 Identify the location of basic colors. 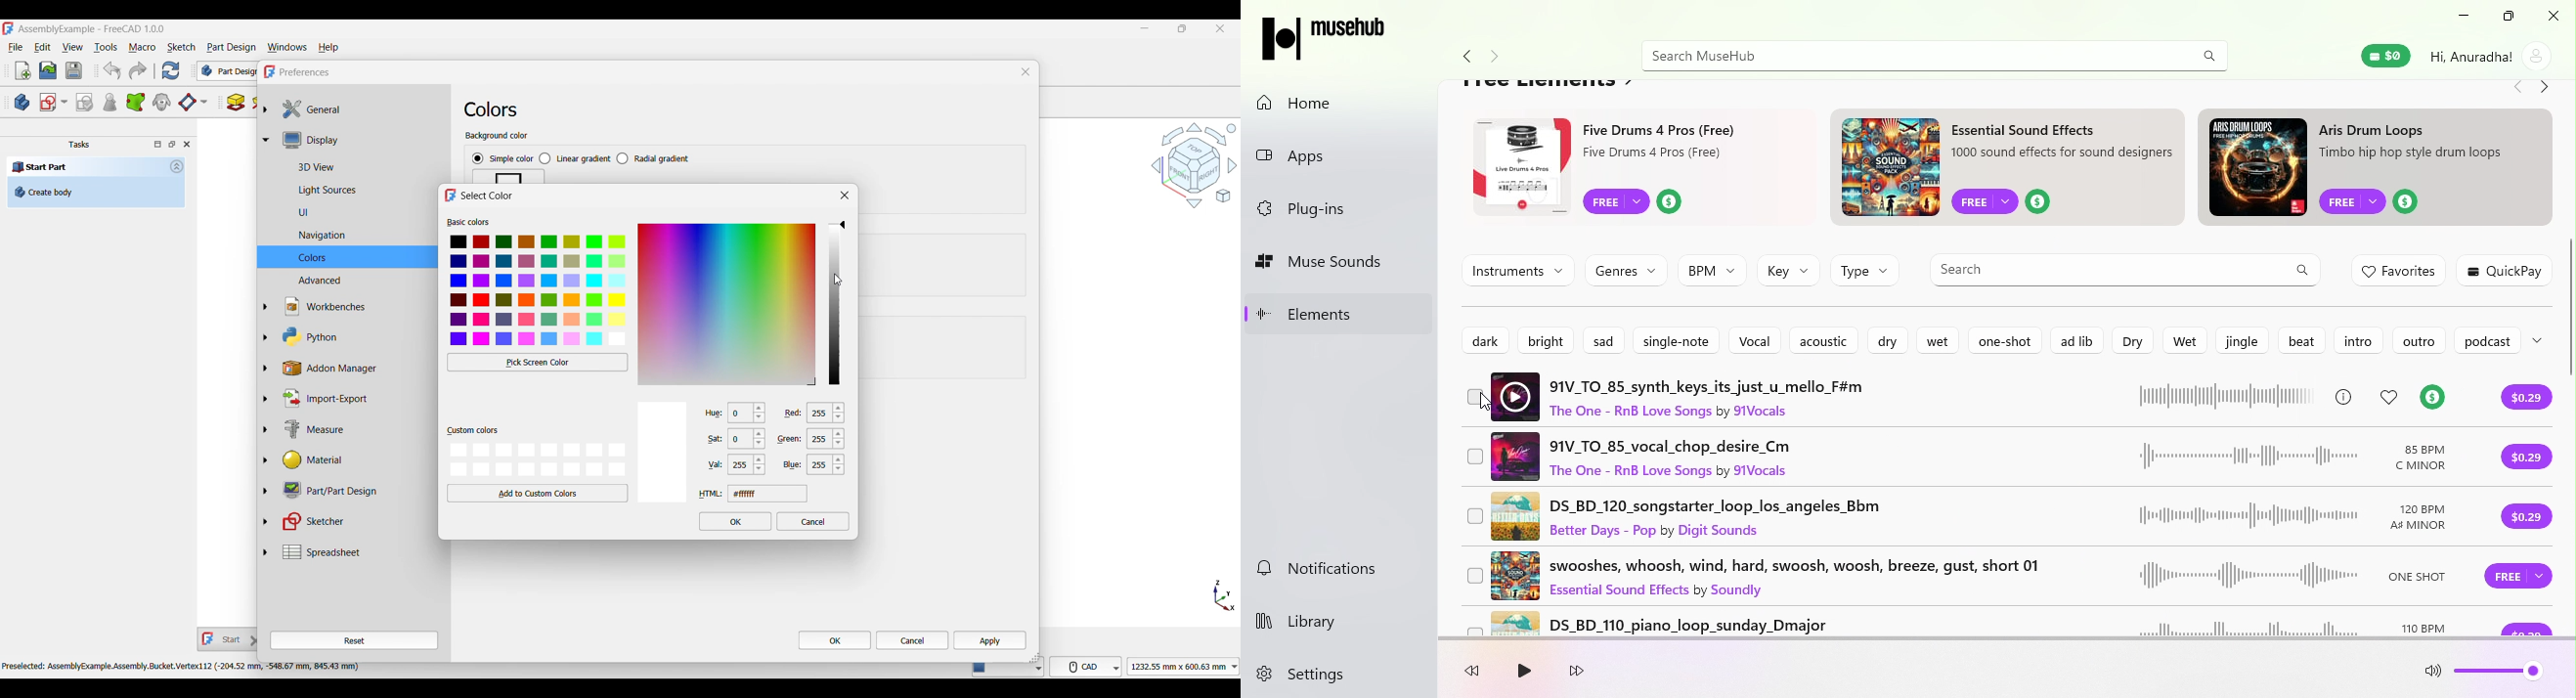
(469, 222).